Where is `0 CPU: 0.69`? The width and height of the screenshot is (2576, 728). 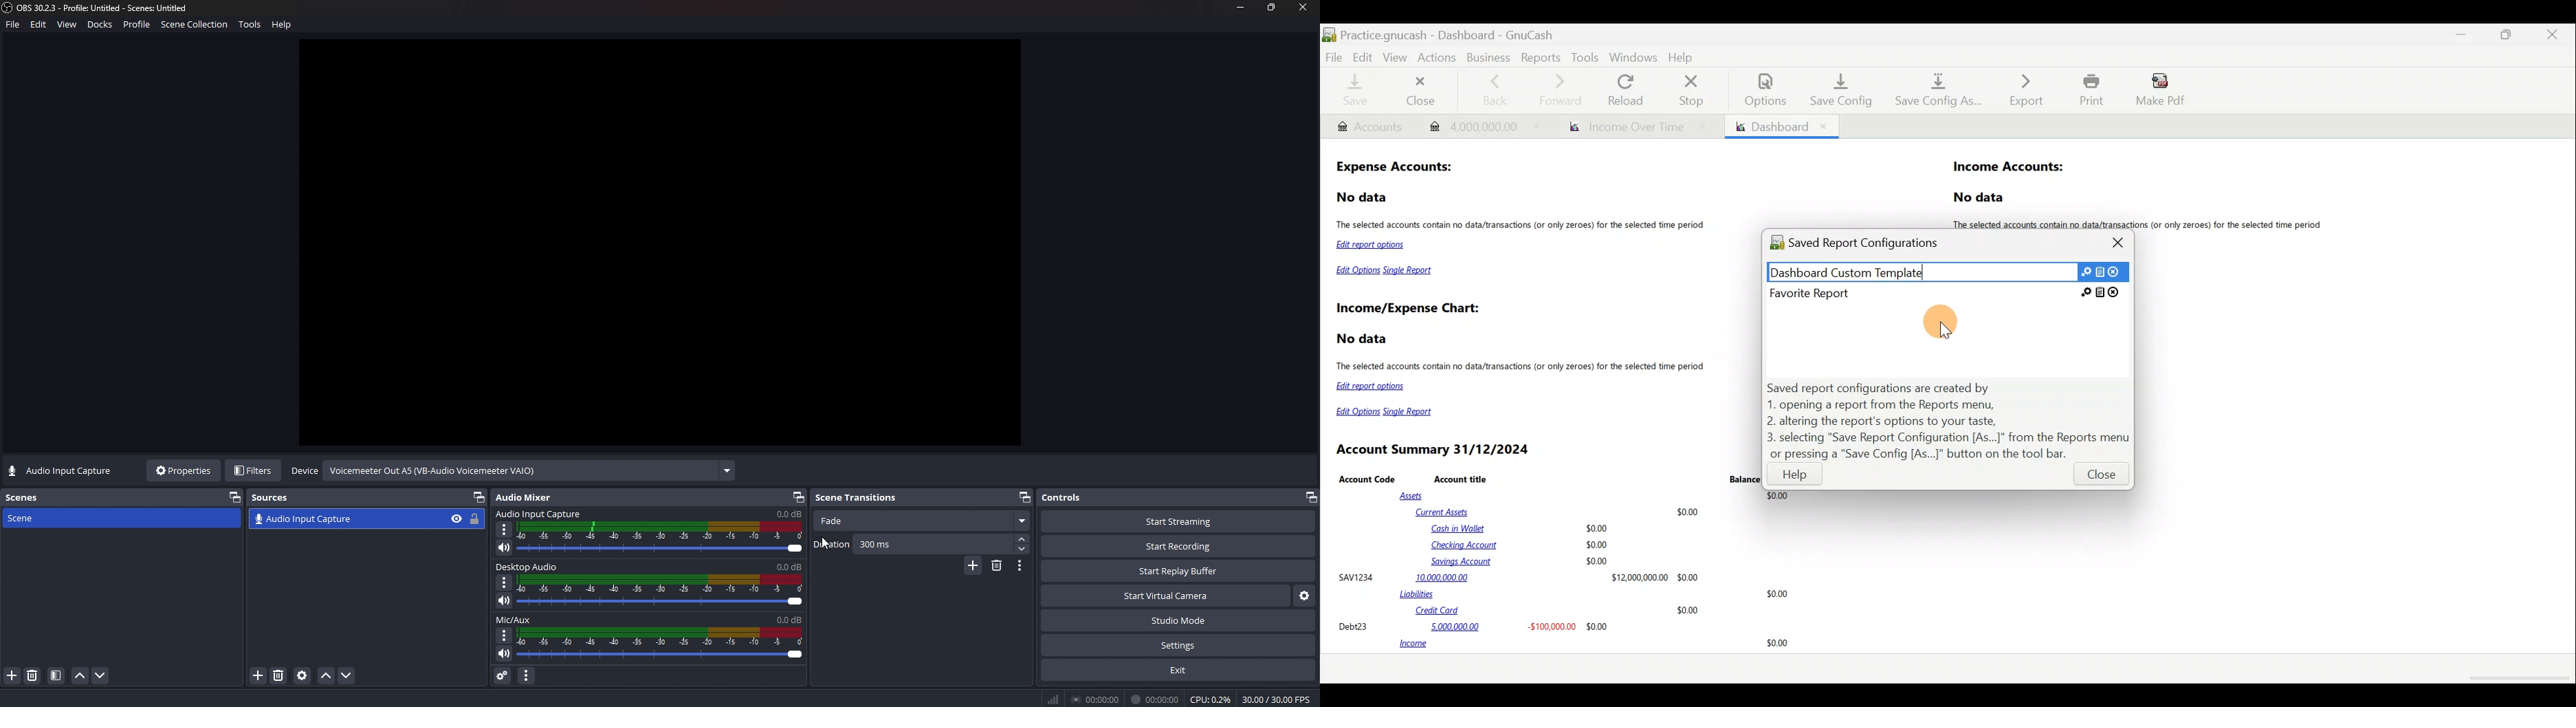
0 CPU: 0.69 is located at coordinates (1209, 697).